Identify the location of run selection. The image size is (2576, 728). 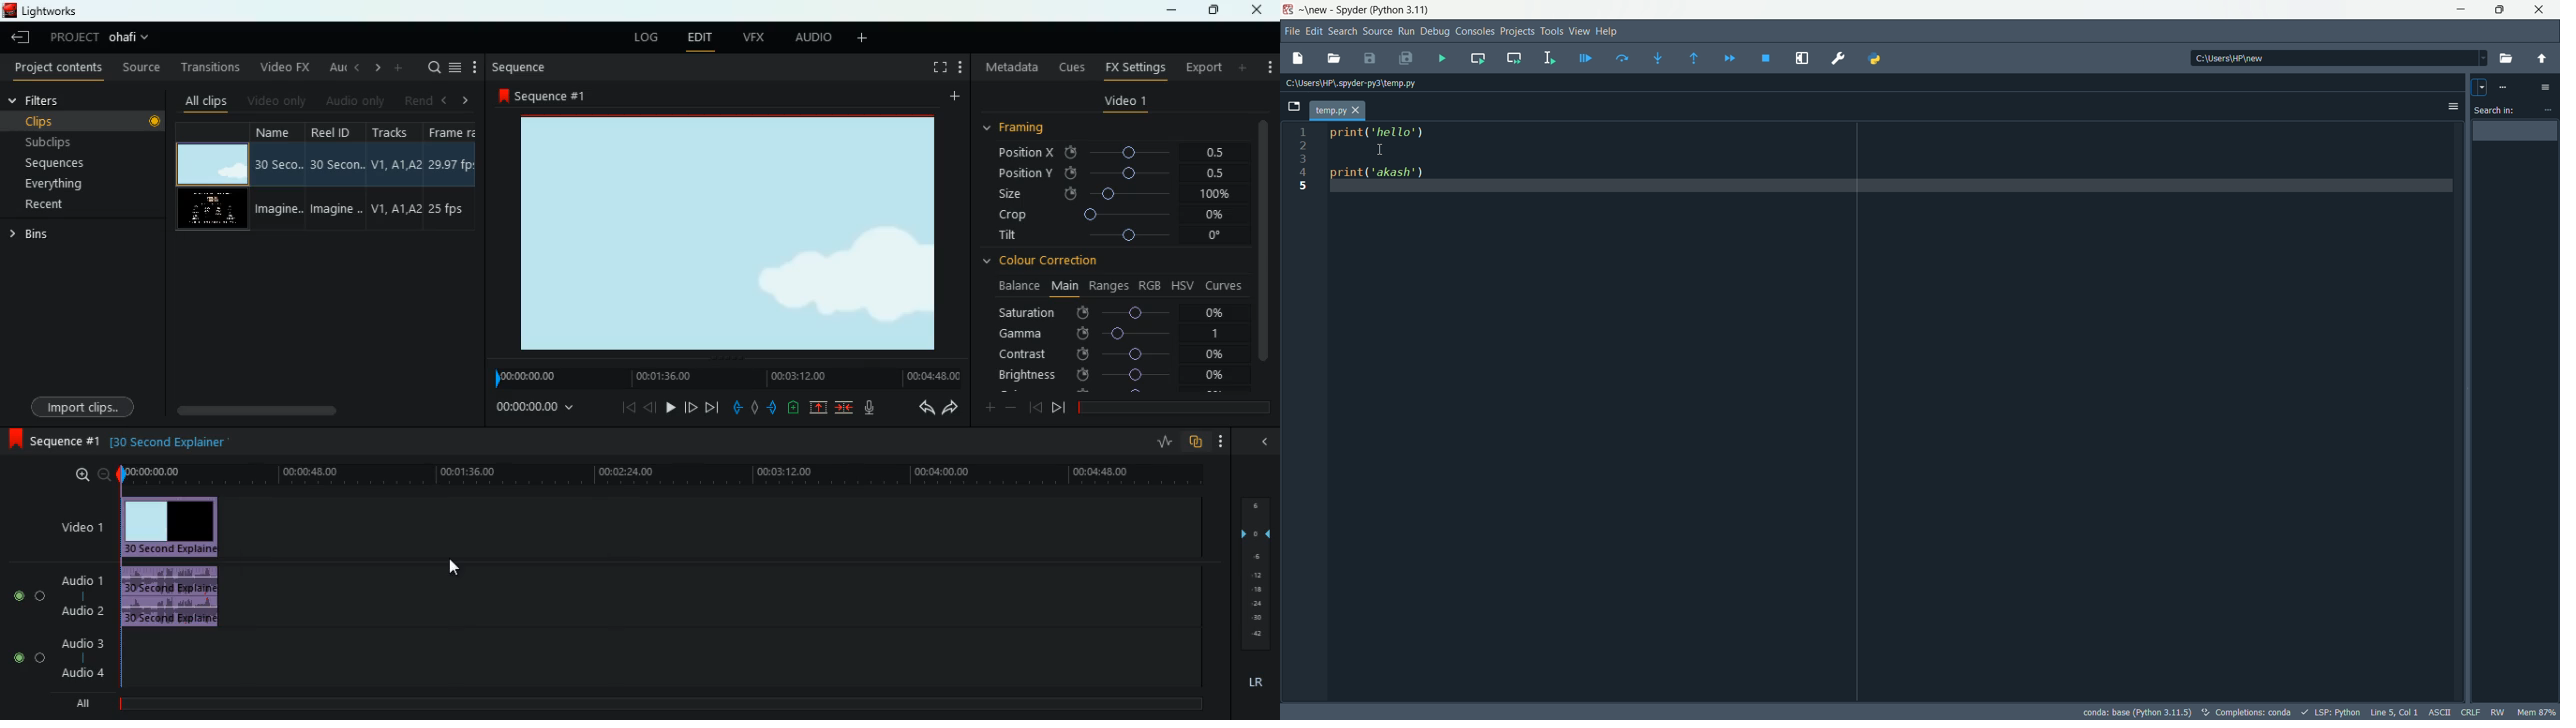
(1549, 58).